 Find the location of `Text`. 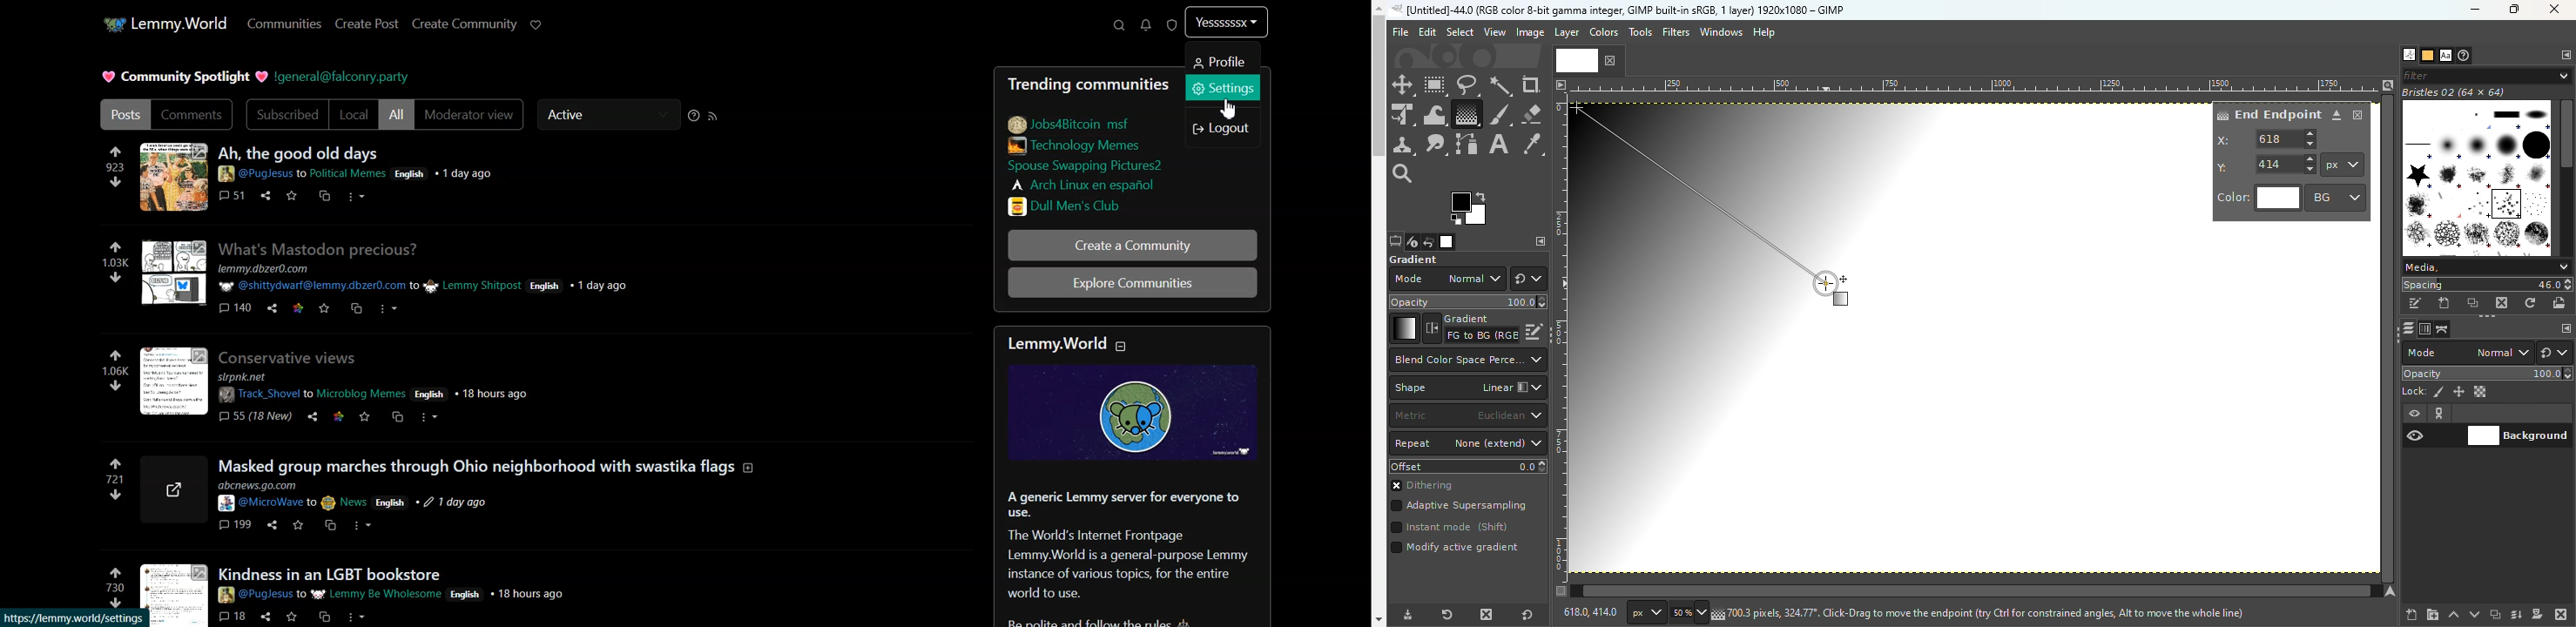

Text is located at coordinates (1132, 553).